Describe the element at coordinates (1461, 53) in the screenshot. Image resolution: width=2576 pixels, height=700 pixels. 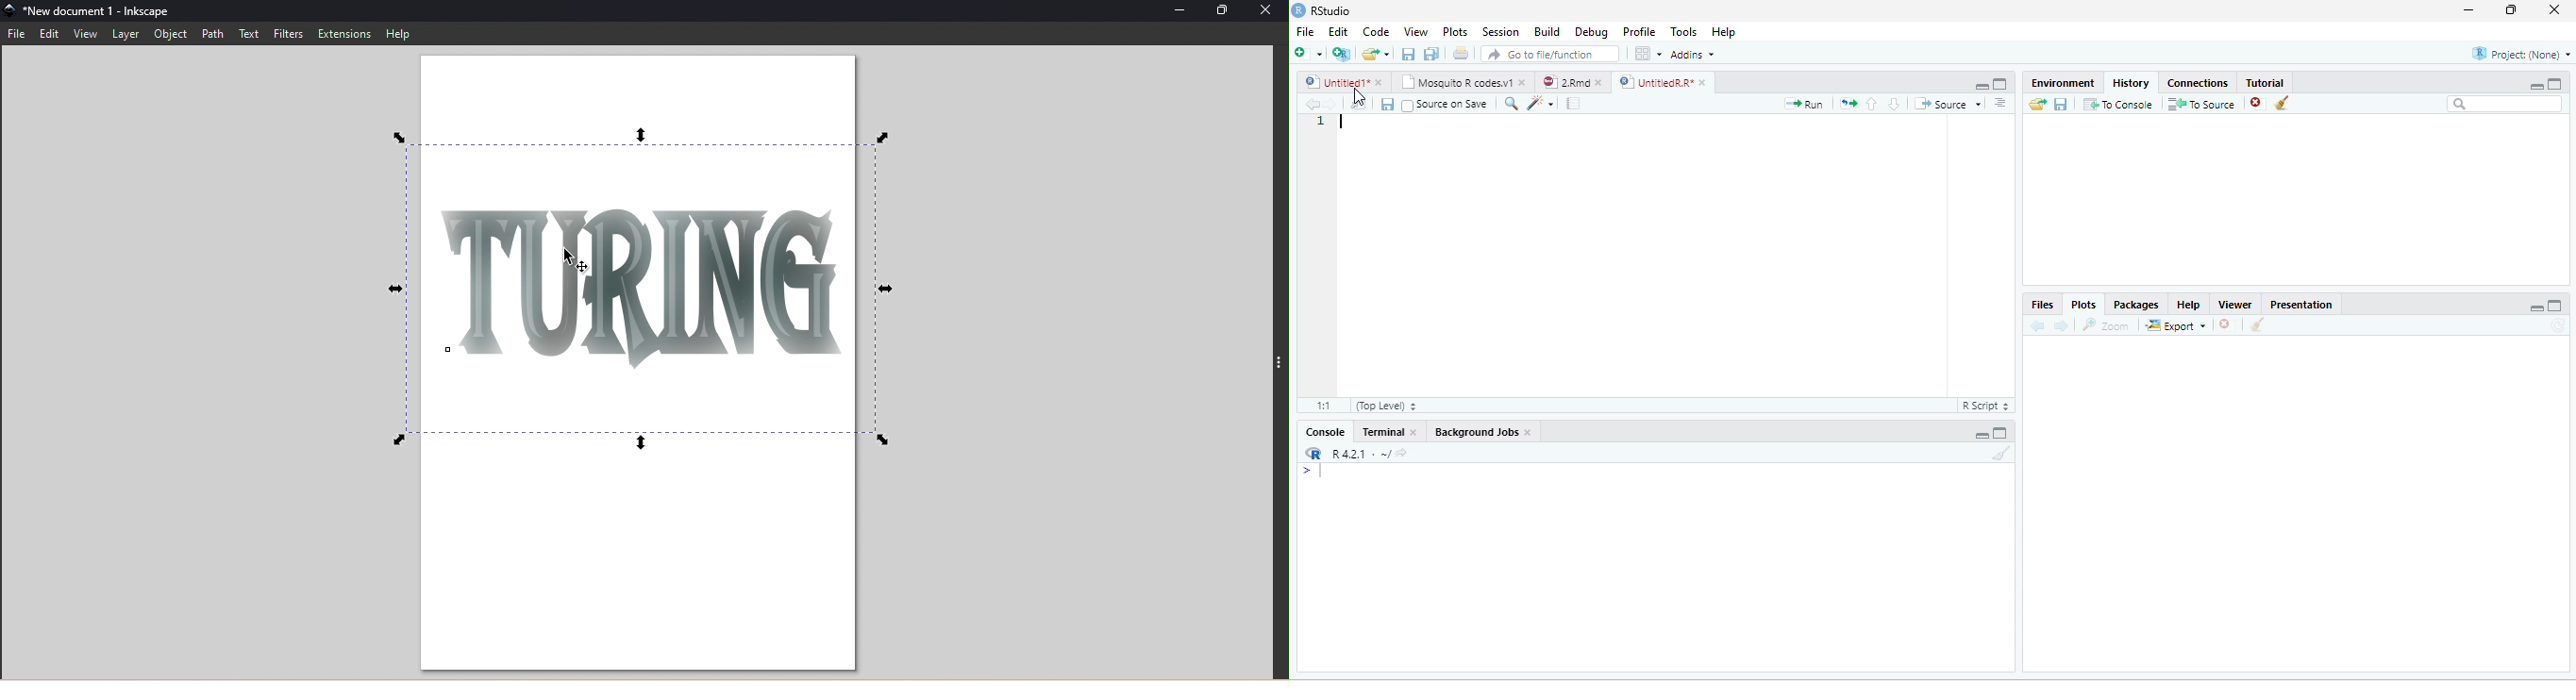
I see `Print the current file` at that location.